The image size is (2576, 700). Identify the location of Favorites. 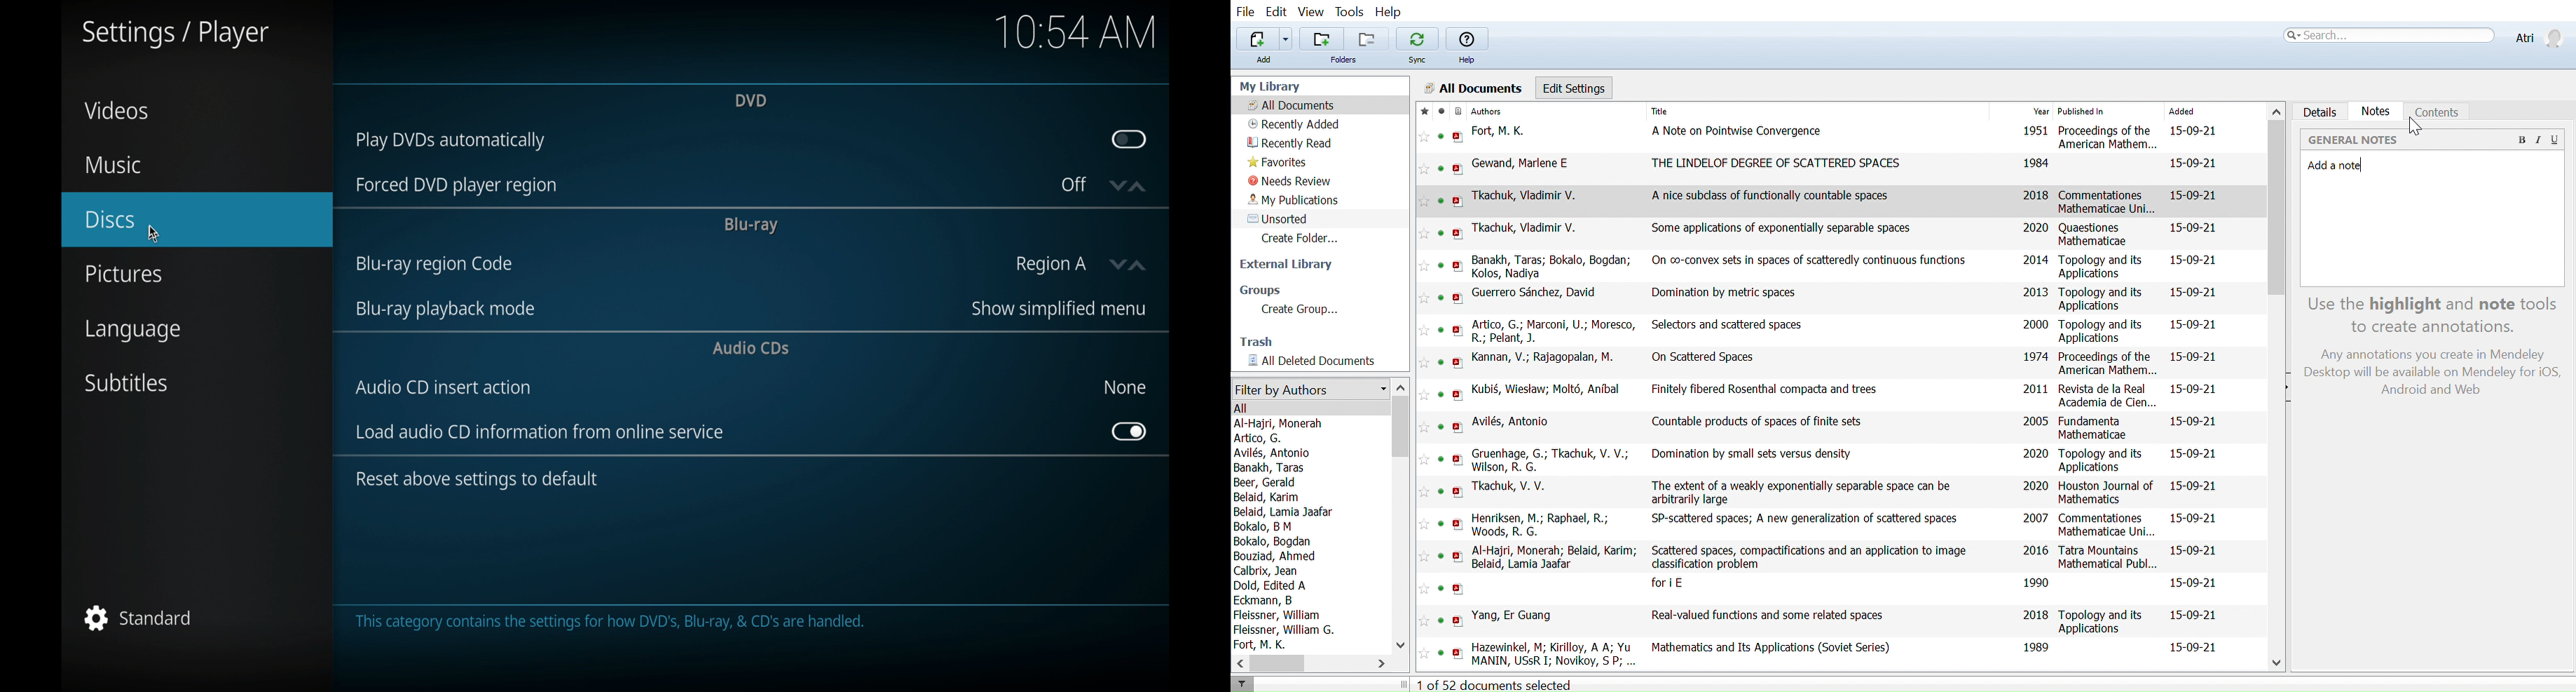
(1280, 162).